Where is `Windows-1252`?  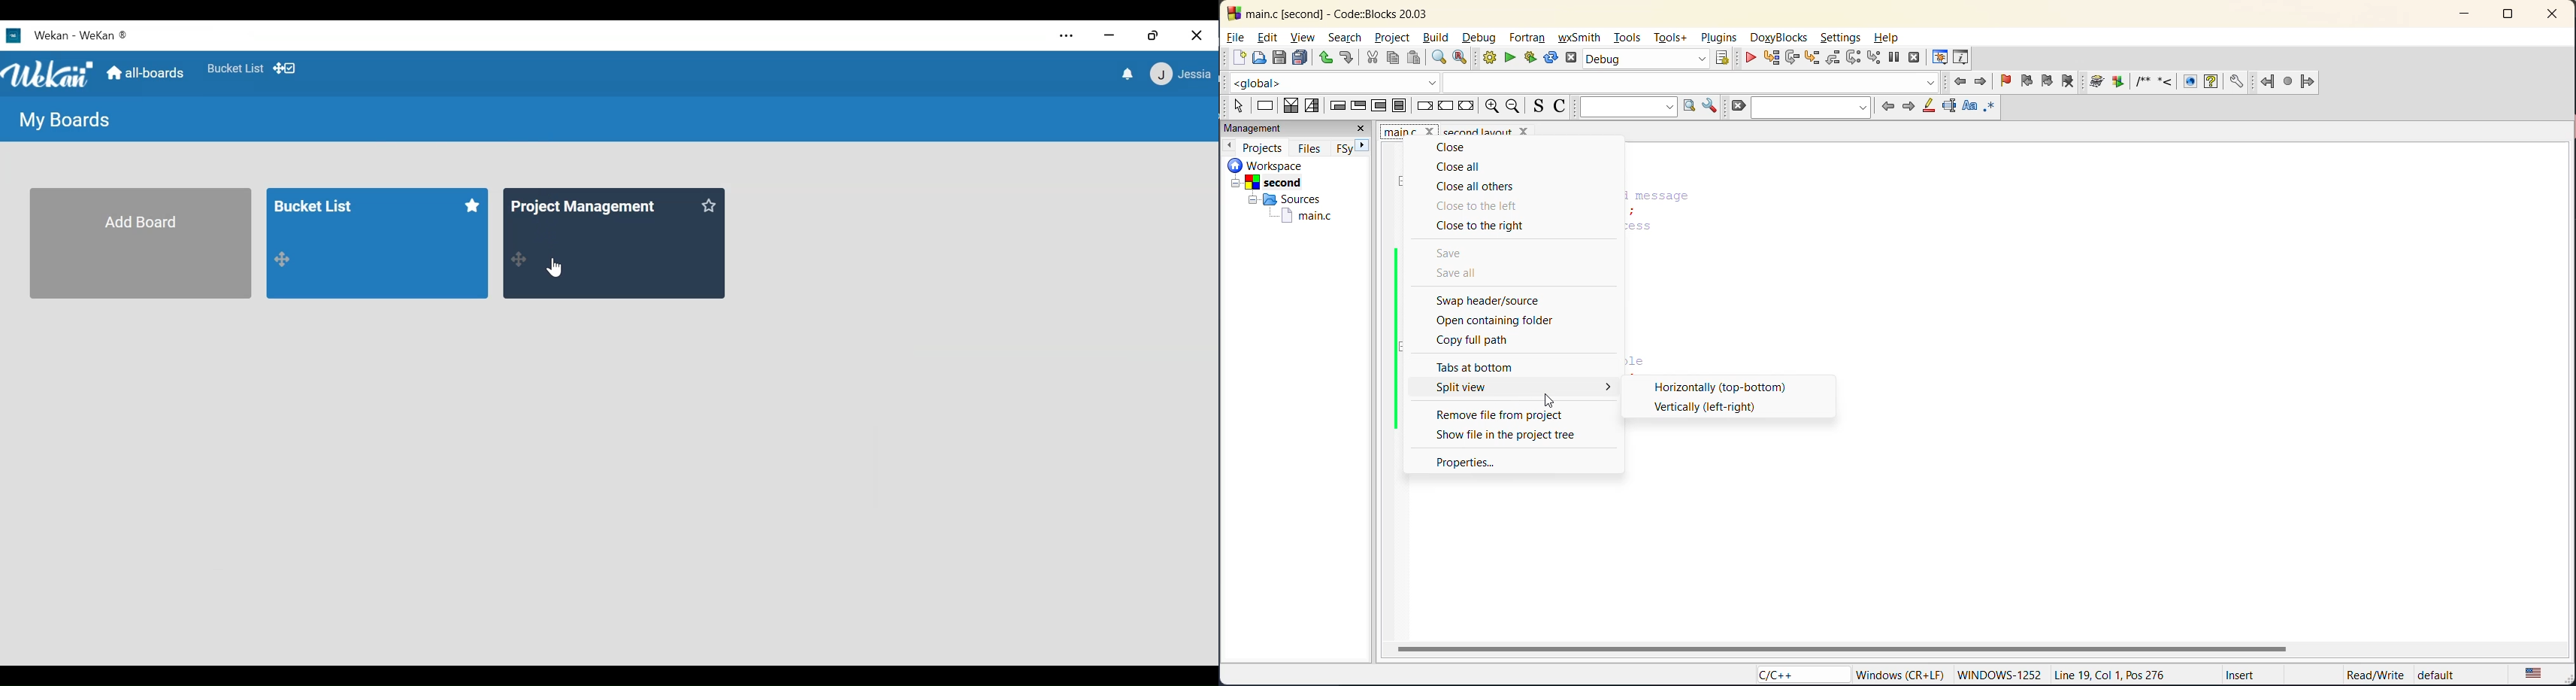
Windows-1252 is located at coordinates (2000, 673).